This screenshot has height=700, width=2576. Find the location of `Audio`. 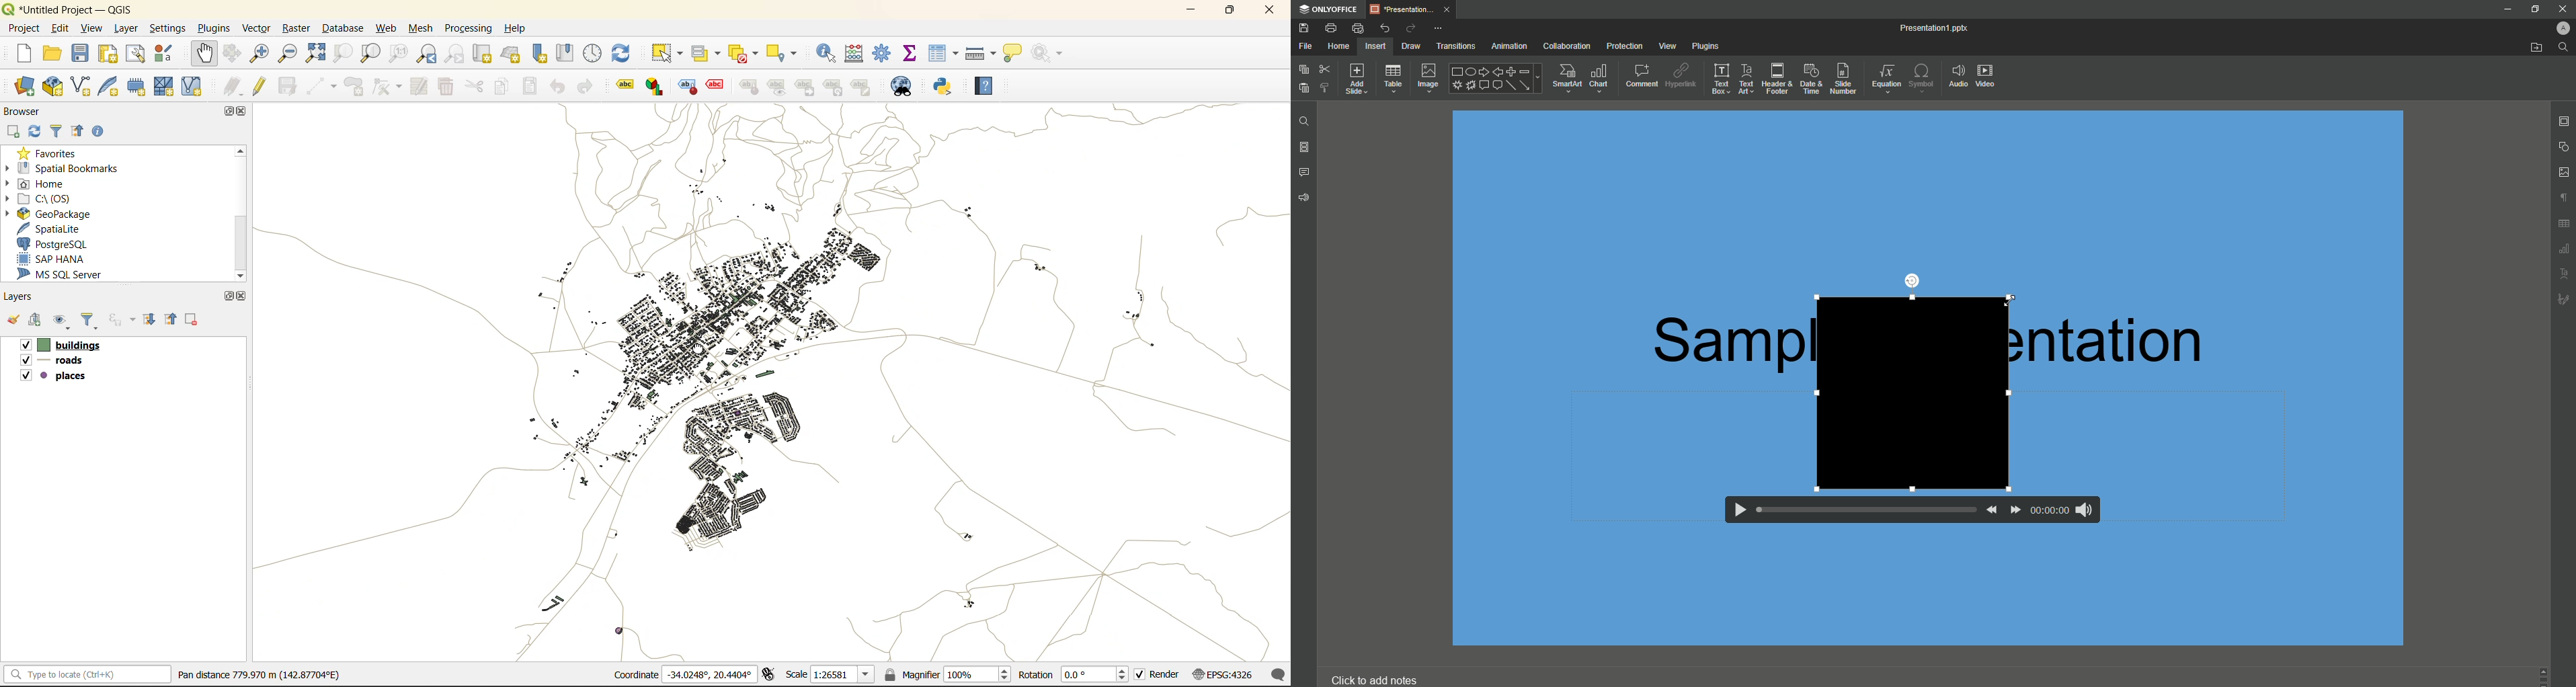

Audio is located at coordinates (1958, 75).